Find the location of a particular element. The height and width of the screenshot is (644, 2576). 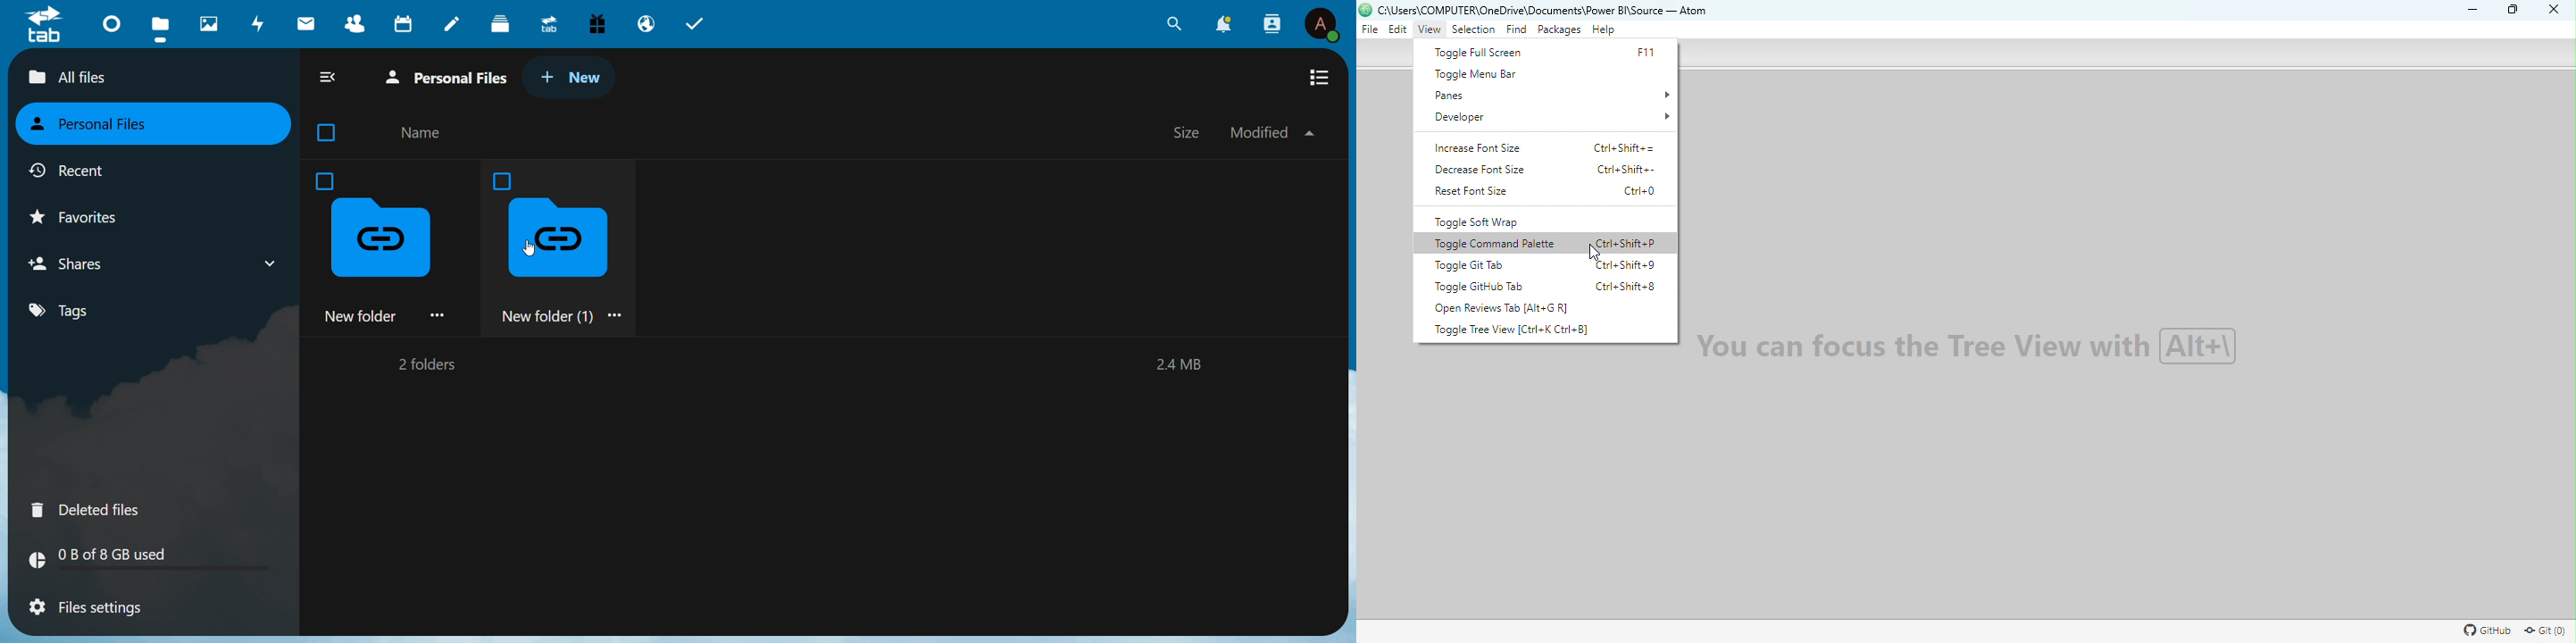

dropdown is located at coordinates (271, 264).